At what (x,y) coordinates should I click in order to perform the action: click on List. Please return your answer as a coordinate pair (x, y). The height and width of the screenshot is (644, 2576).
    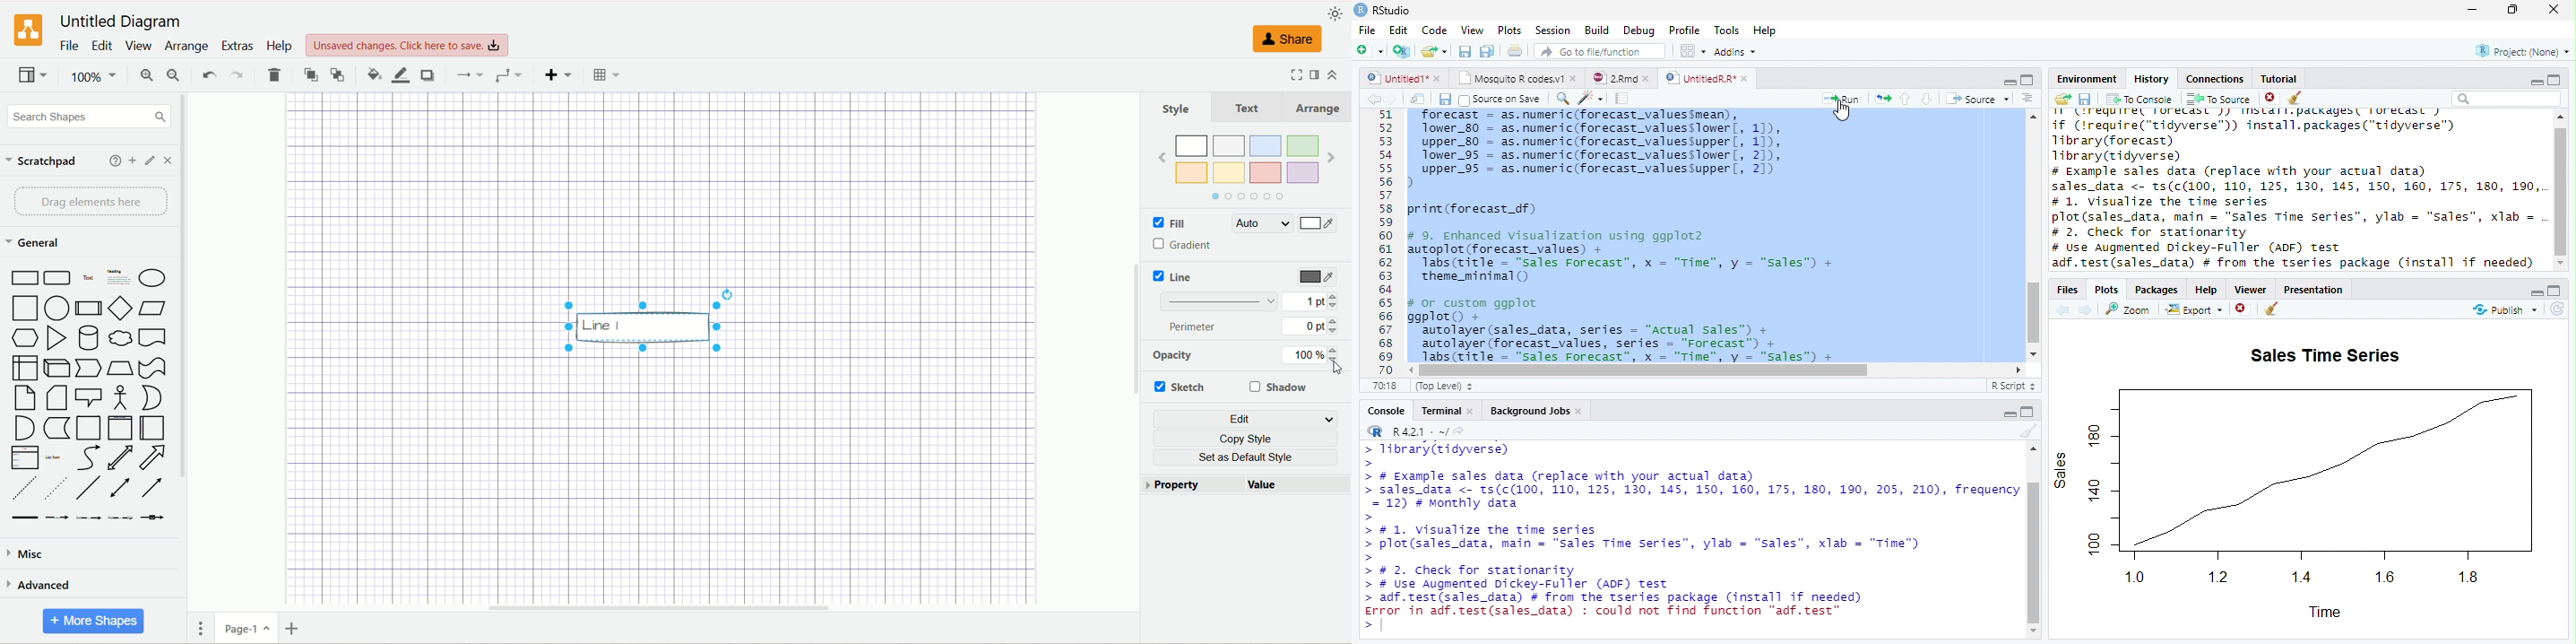
    Looking at the image, I should click on (25, 458).